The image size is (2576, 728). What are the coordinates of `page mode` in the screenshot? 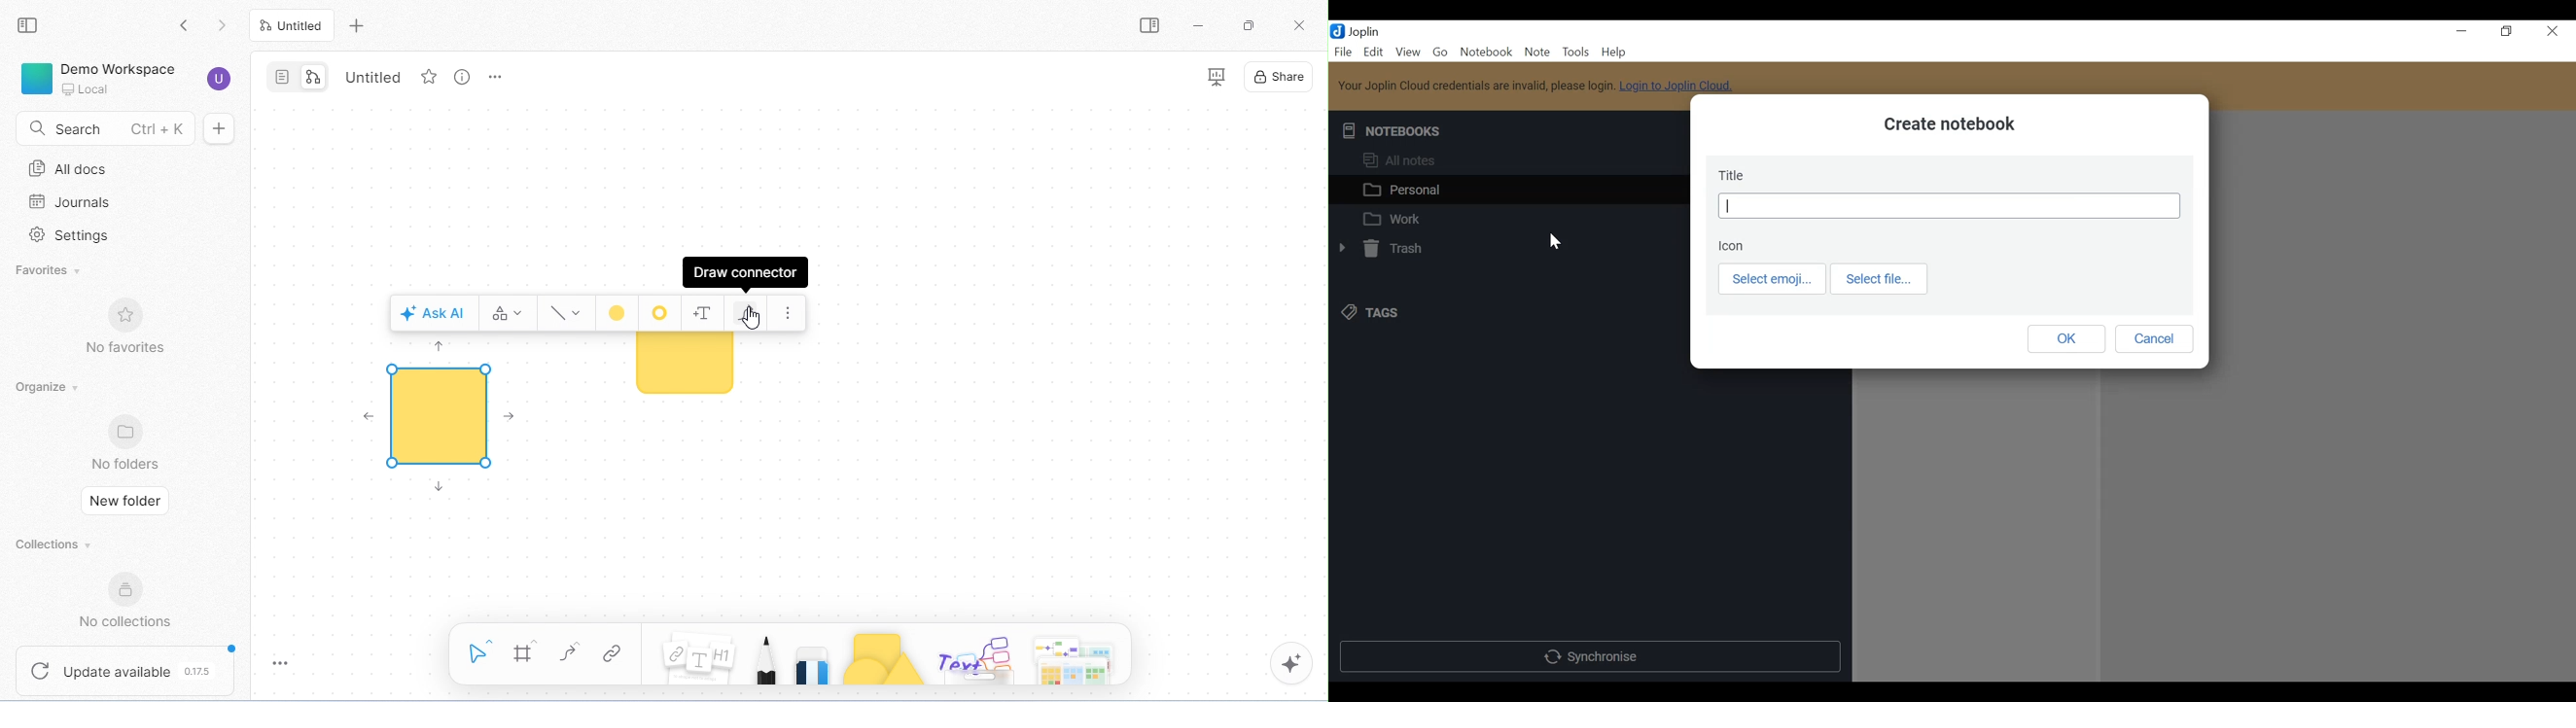 It's located at (282, 76).